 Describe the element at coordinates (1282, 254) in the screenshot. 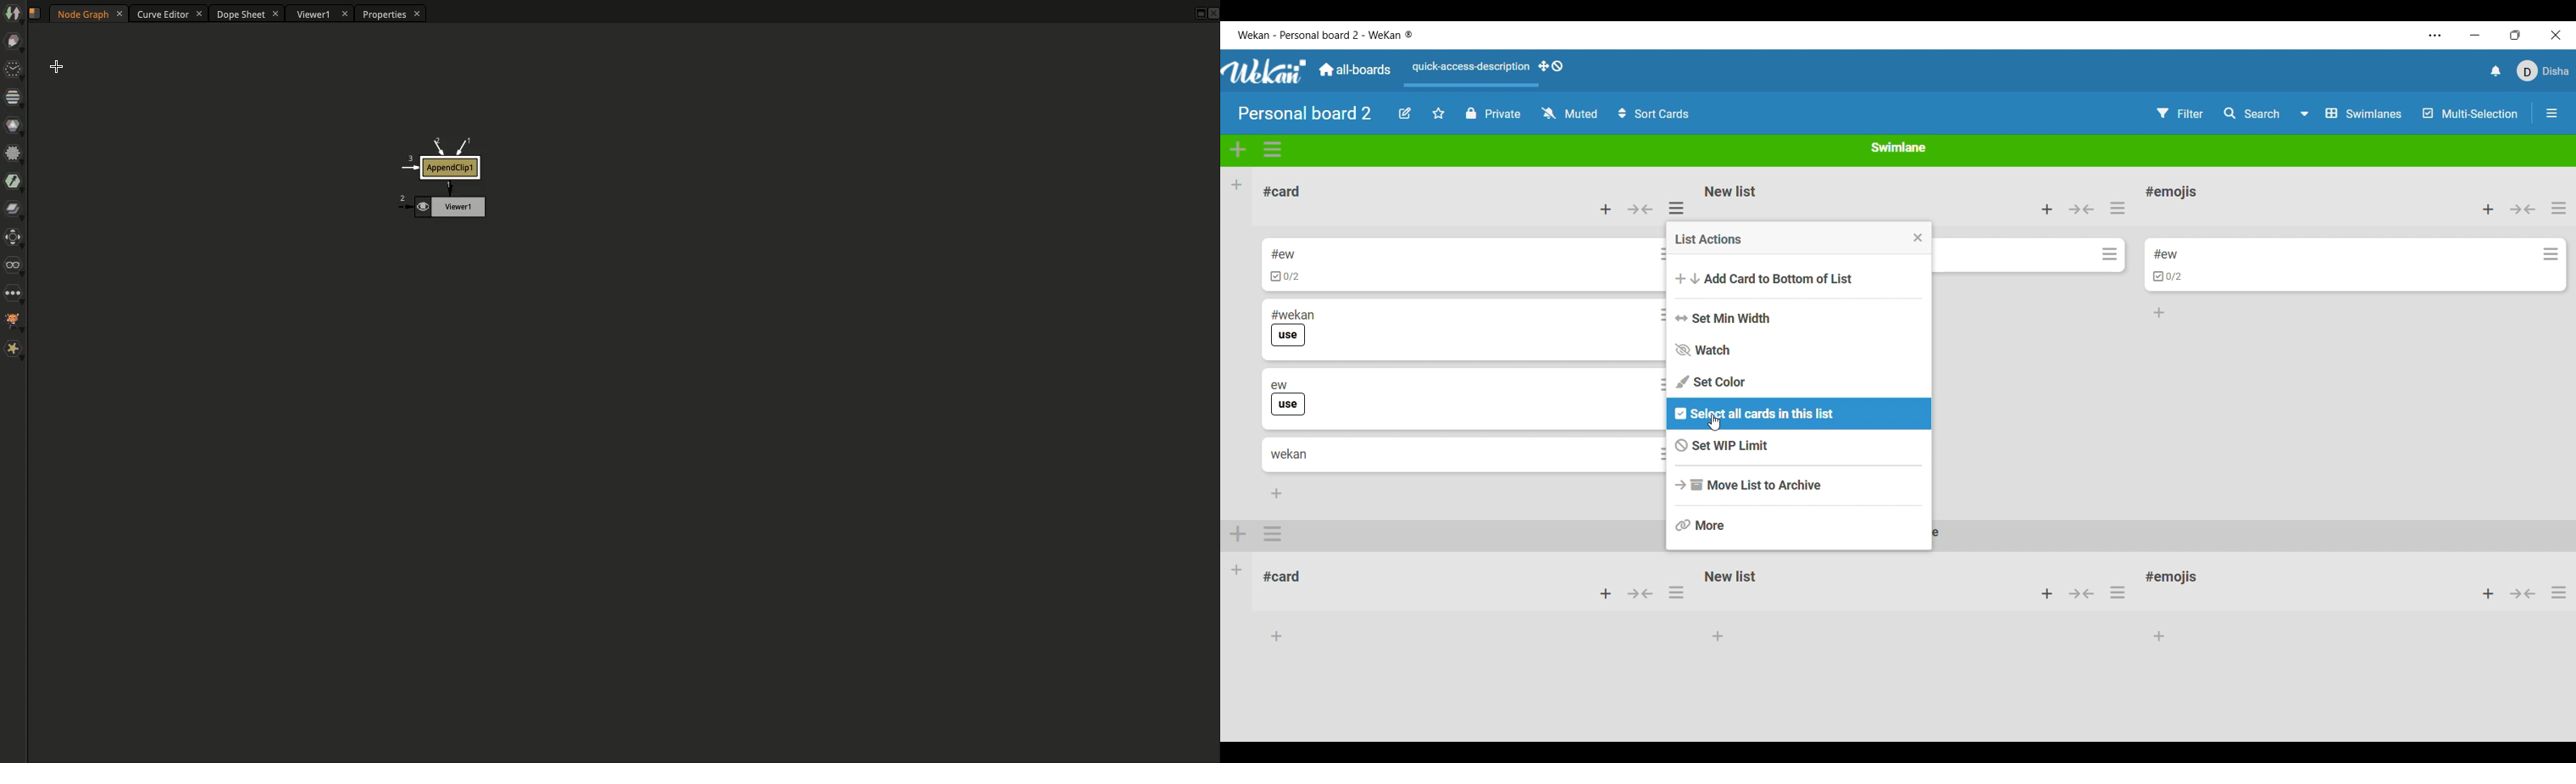

I see `Card name` at that location.